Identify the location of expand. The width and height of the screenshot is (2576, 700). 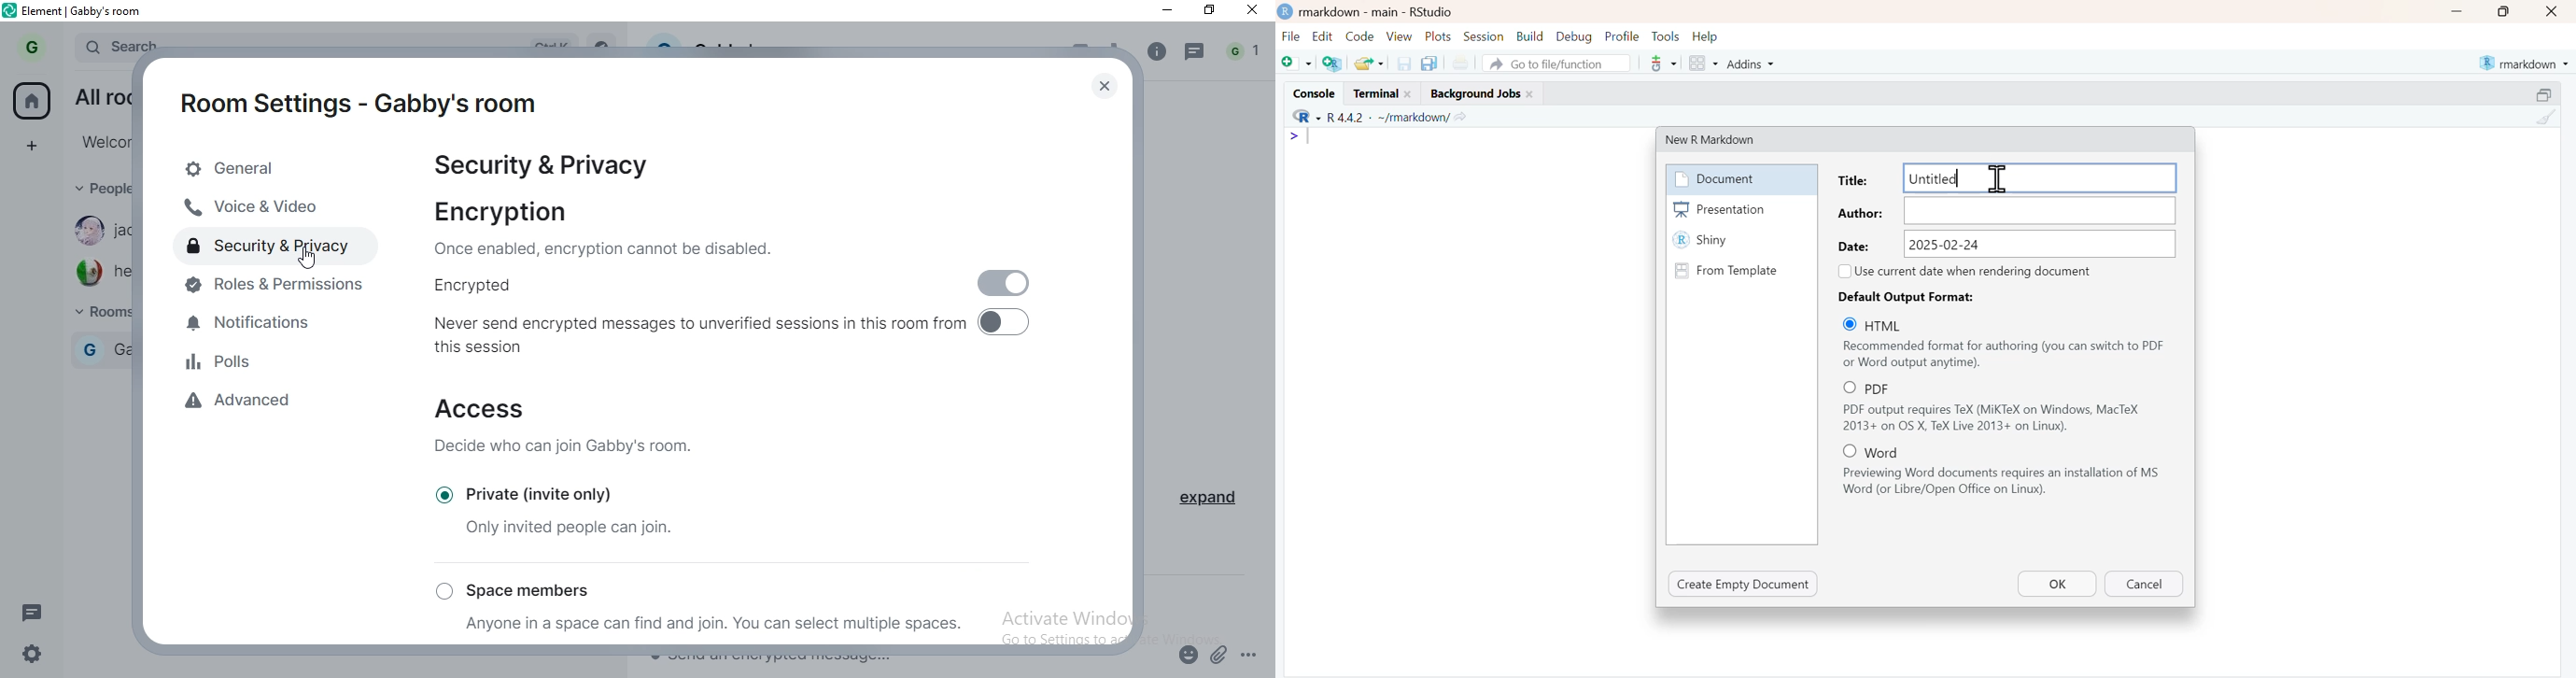
(1204, 501).